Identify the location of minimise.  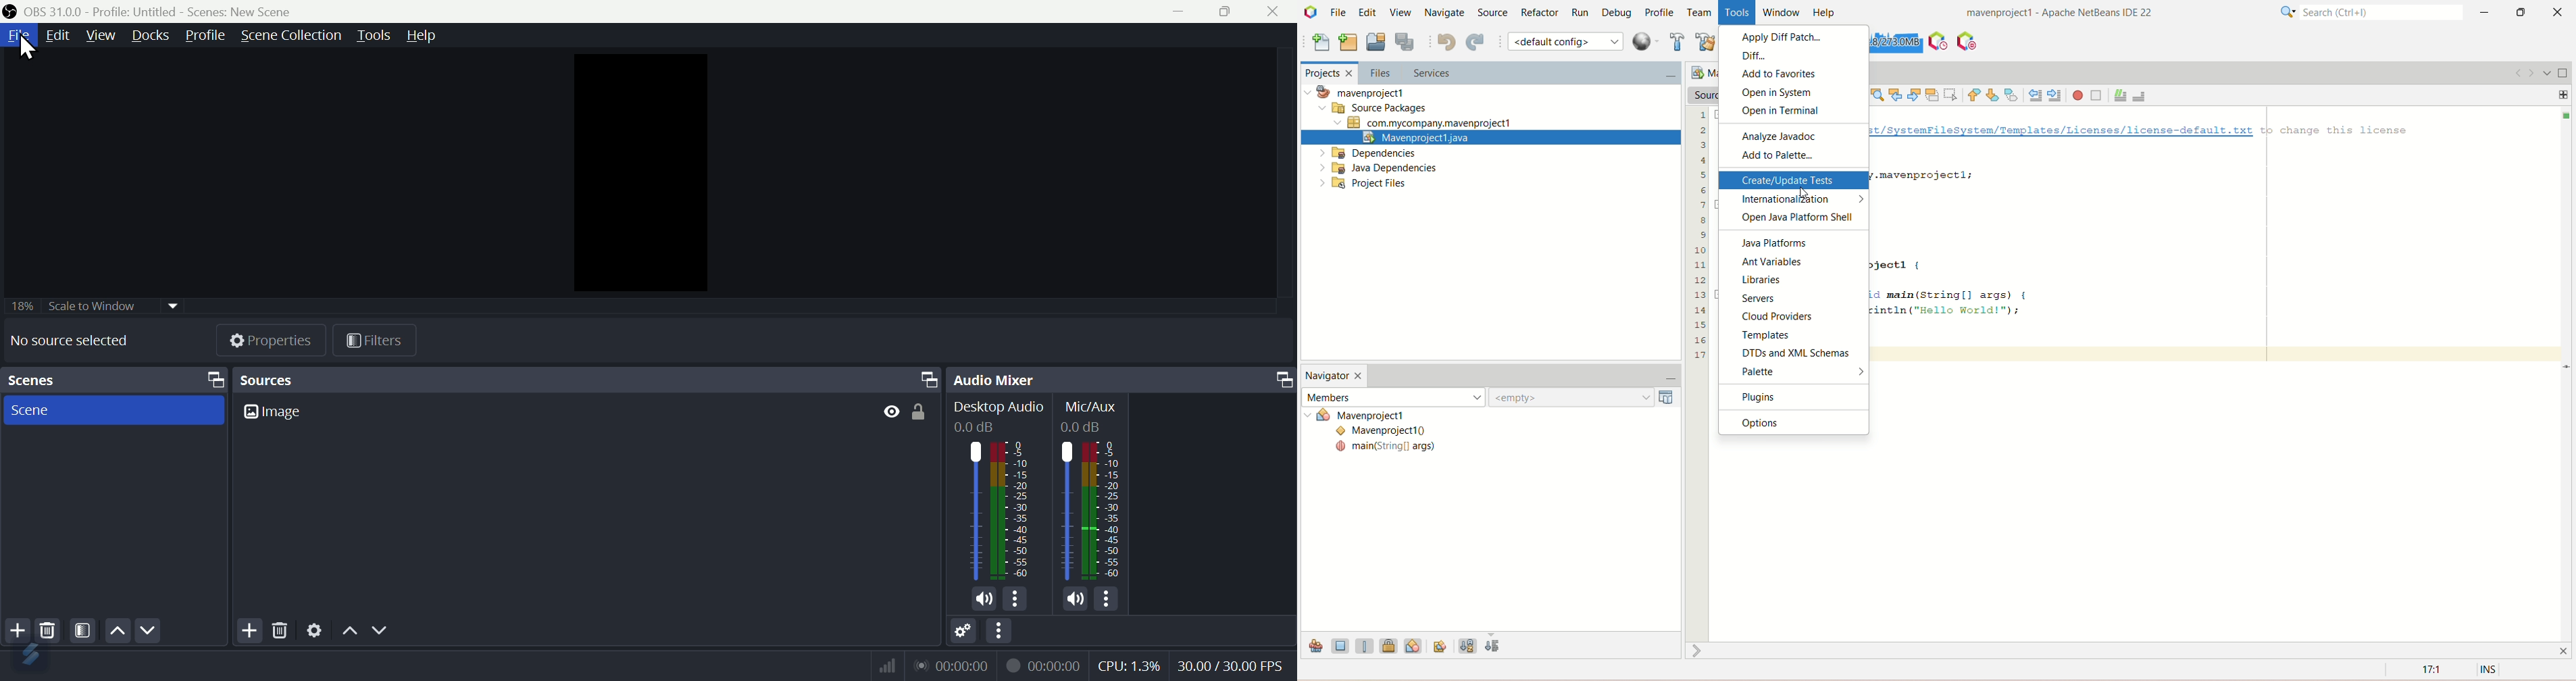
(1184, 11).